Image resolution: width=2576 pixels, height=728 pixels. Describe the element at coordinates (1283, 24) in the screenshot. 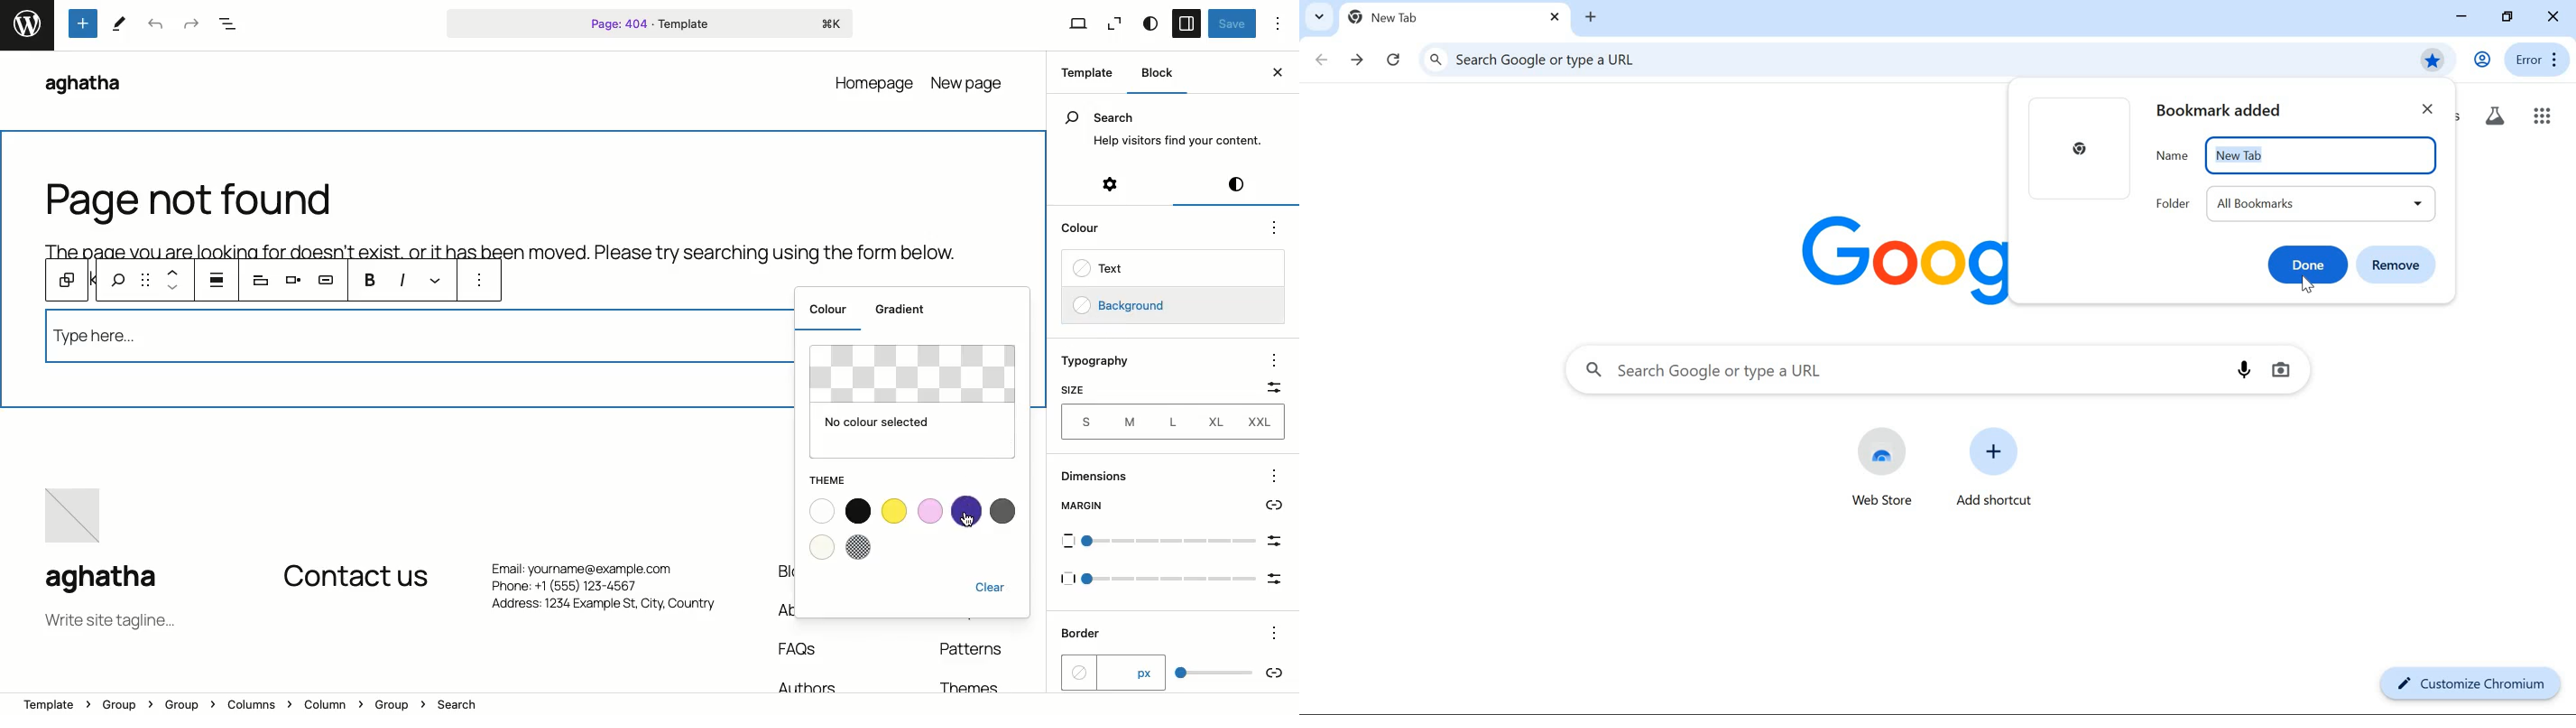

I see `Options` at that location.